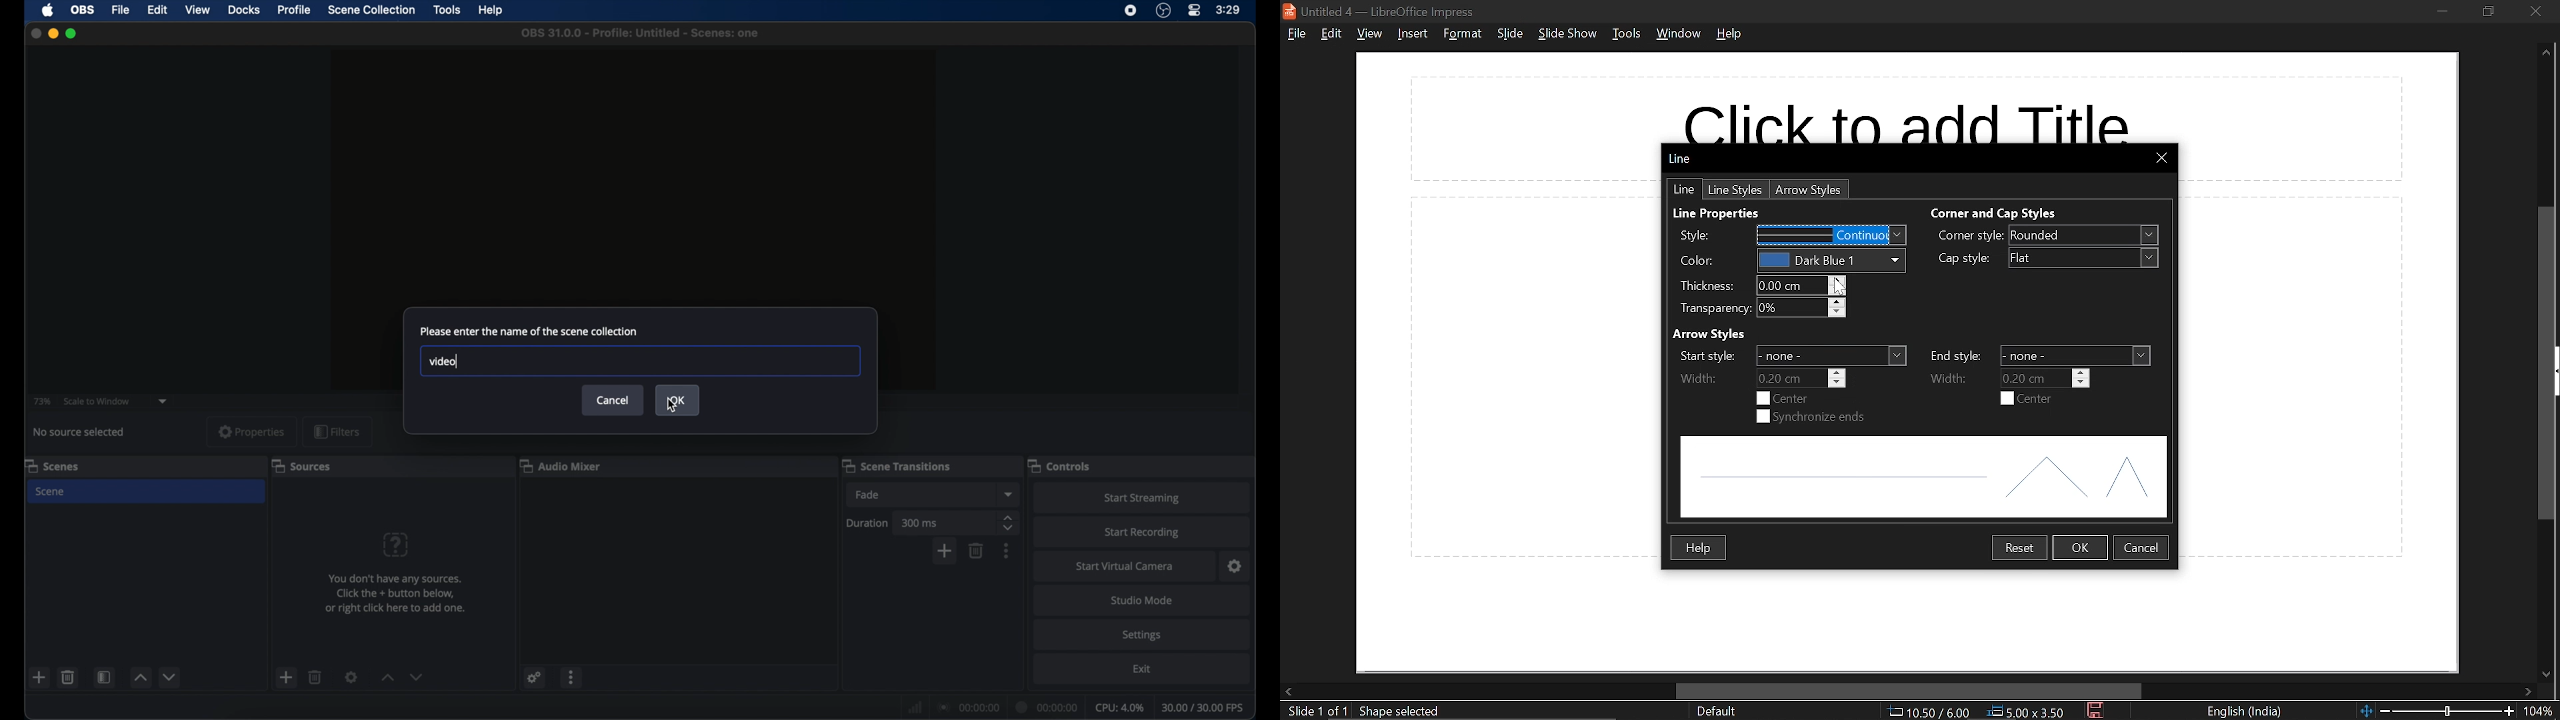 This screenshot has width=2576, height=728. I want to click on scene transitions, so click(896, 466).